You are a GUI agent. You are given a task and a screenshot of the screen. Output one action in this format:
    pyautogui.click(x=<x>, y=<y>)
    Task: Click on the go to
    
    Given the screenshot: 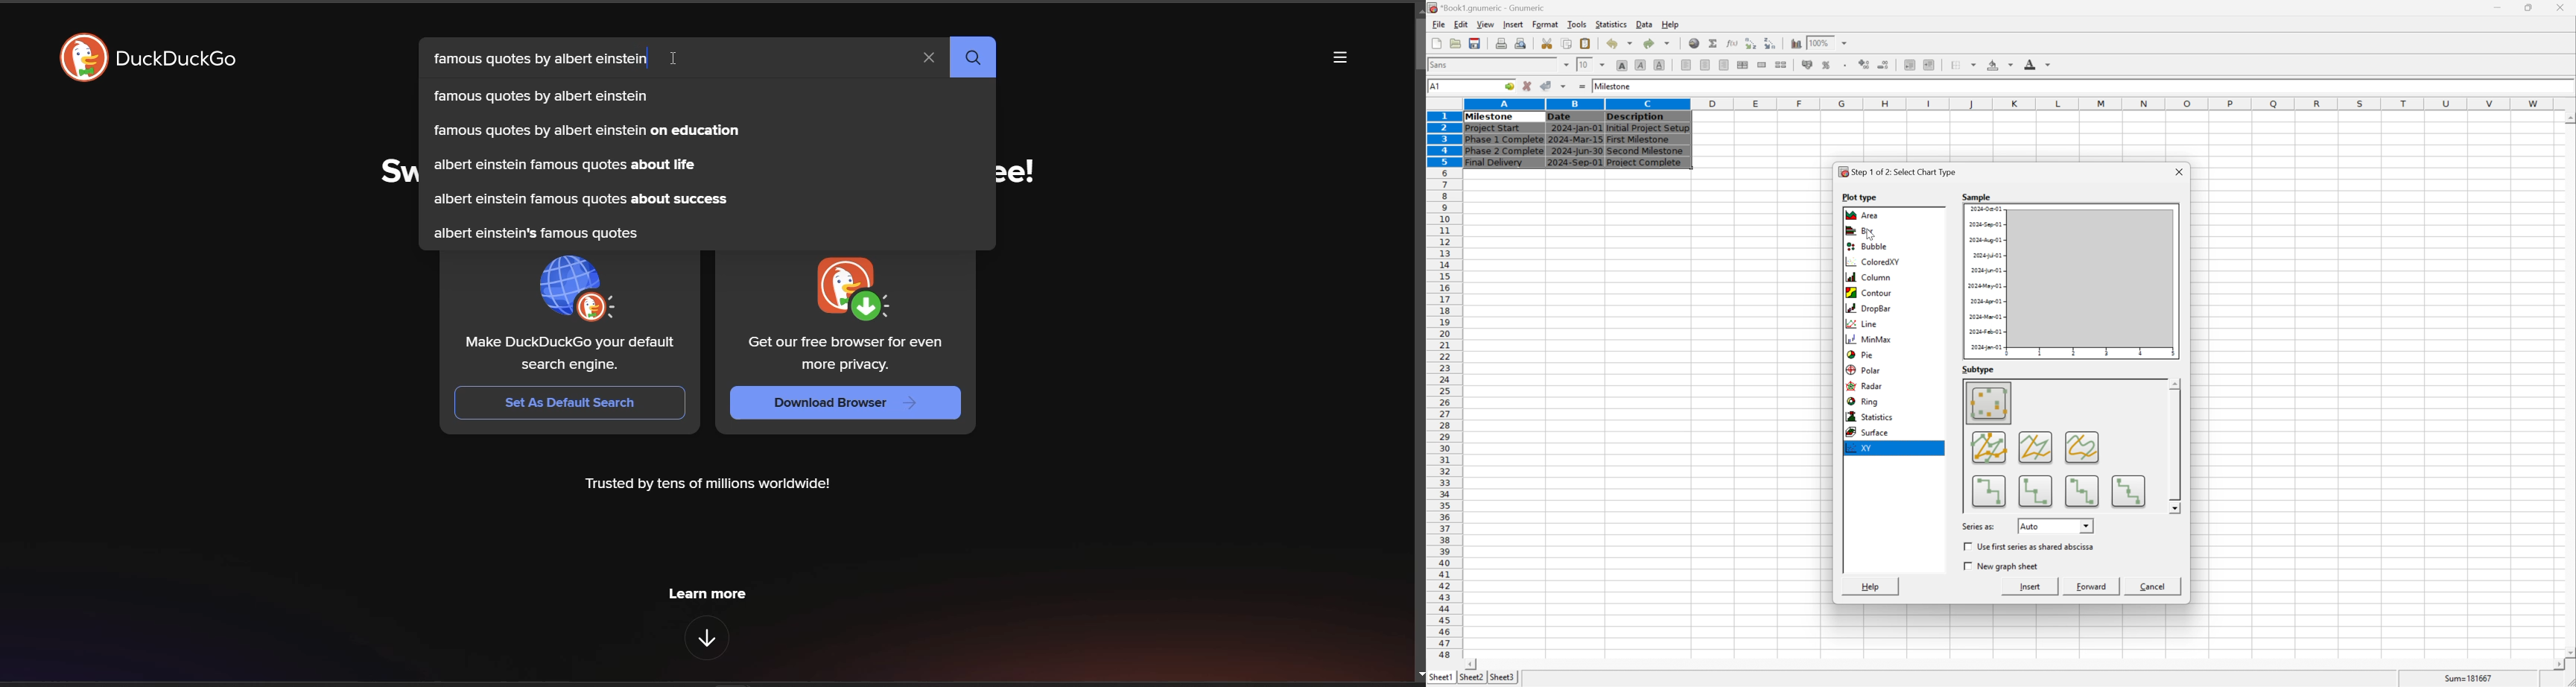 What is the action you would take?
    pyautogui.click(x=1508, y=86)
    